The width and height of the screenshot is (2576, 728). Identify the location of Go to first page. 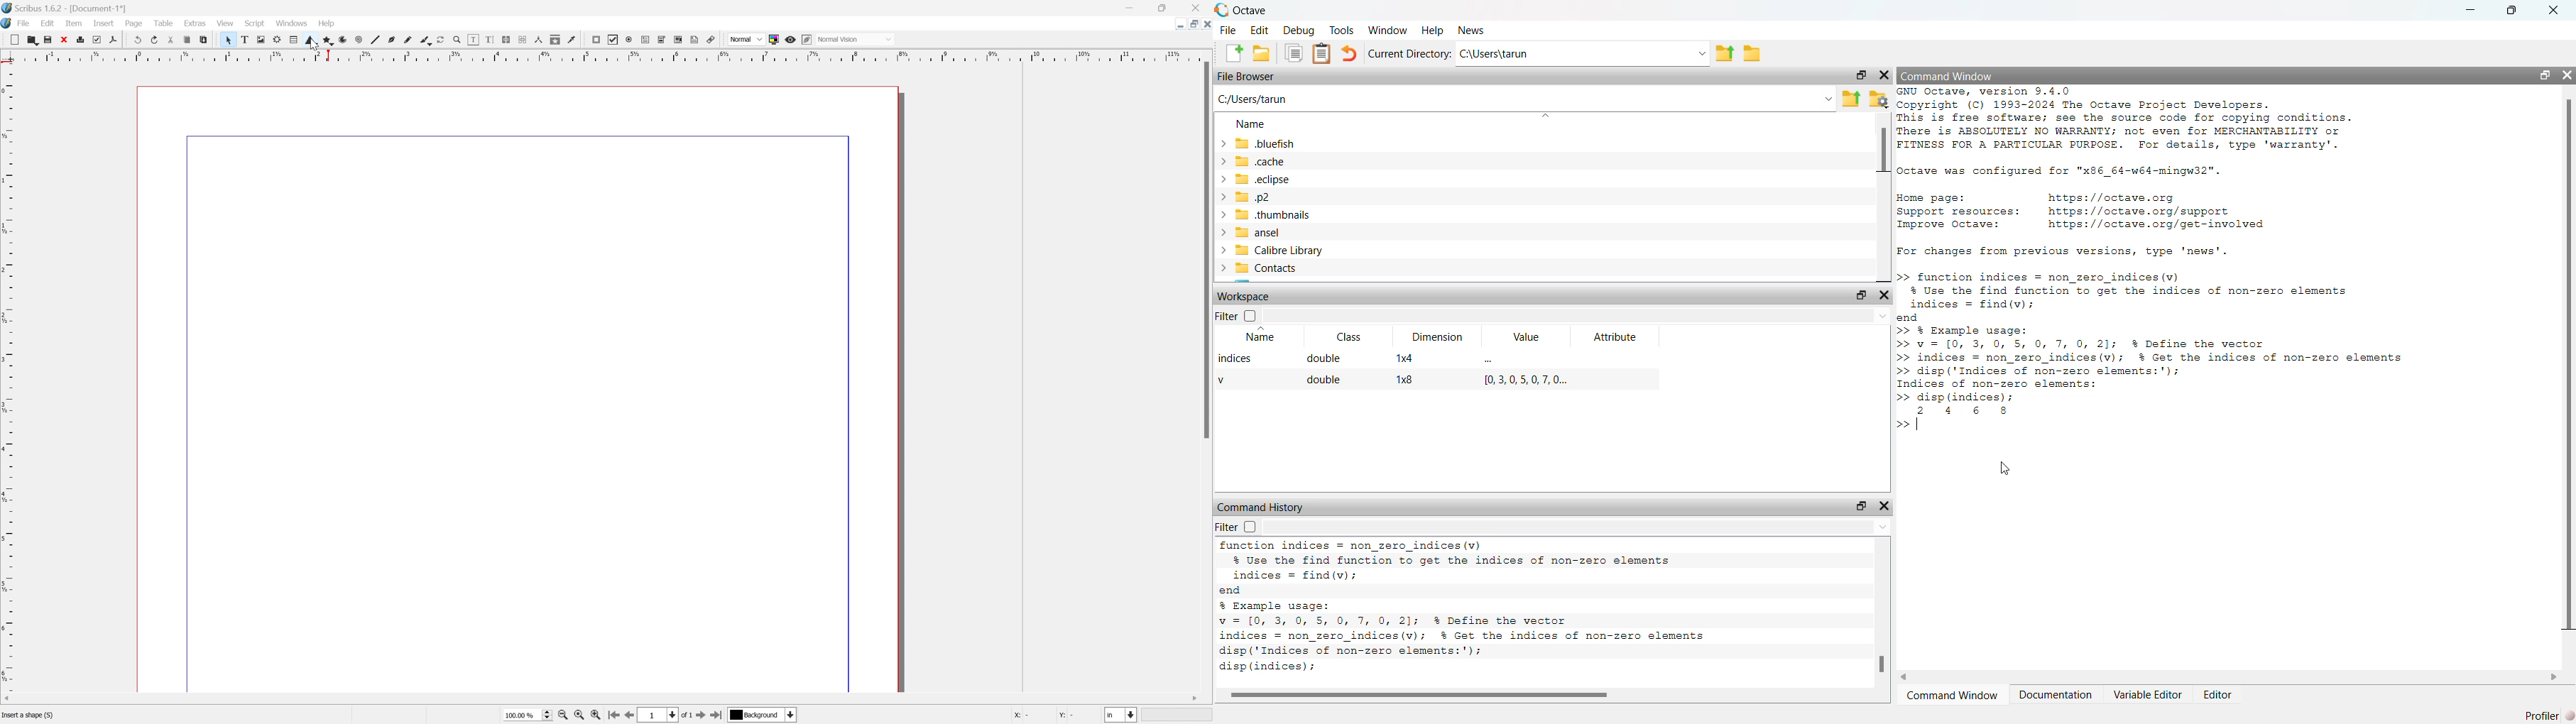
(614, 715).